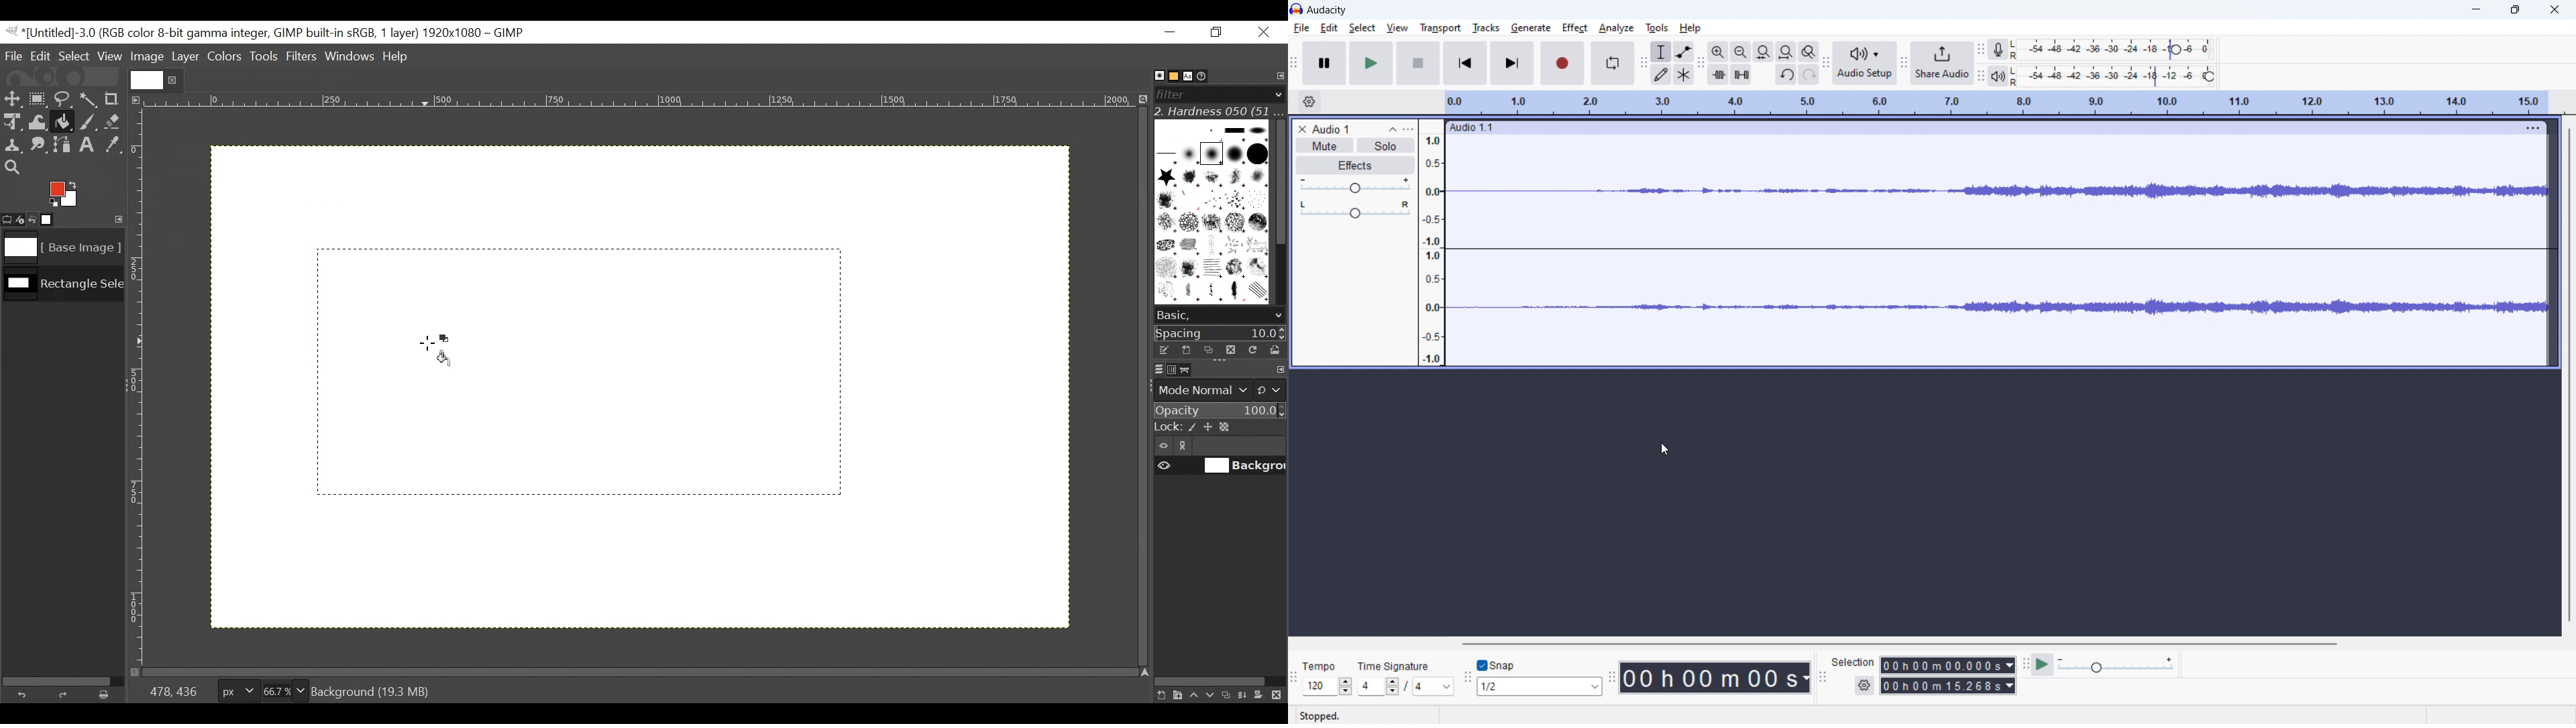 This screenshot has width=2576, height=728. Describe the element at coordinates (63, 123) in the screenshot. I see `Bucket Fill tool` at that location.